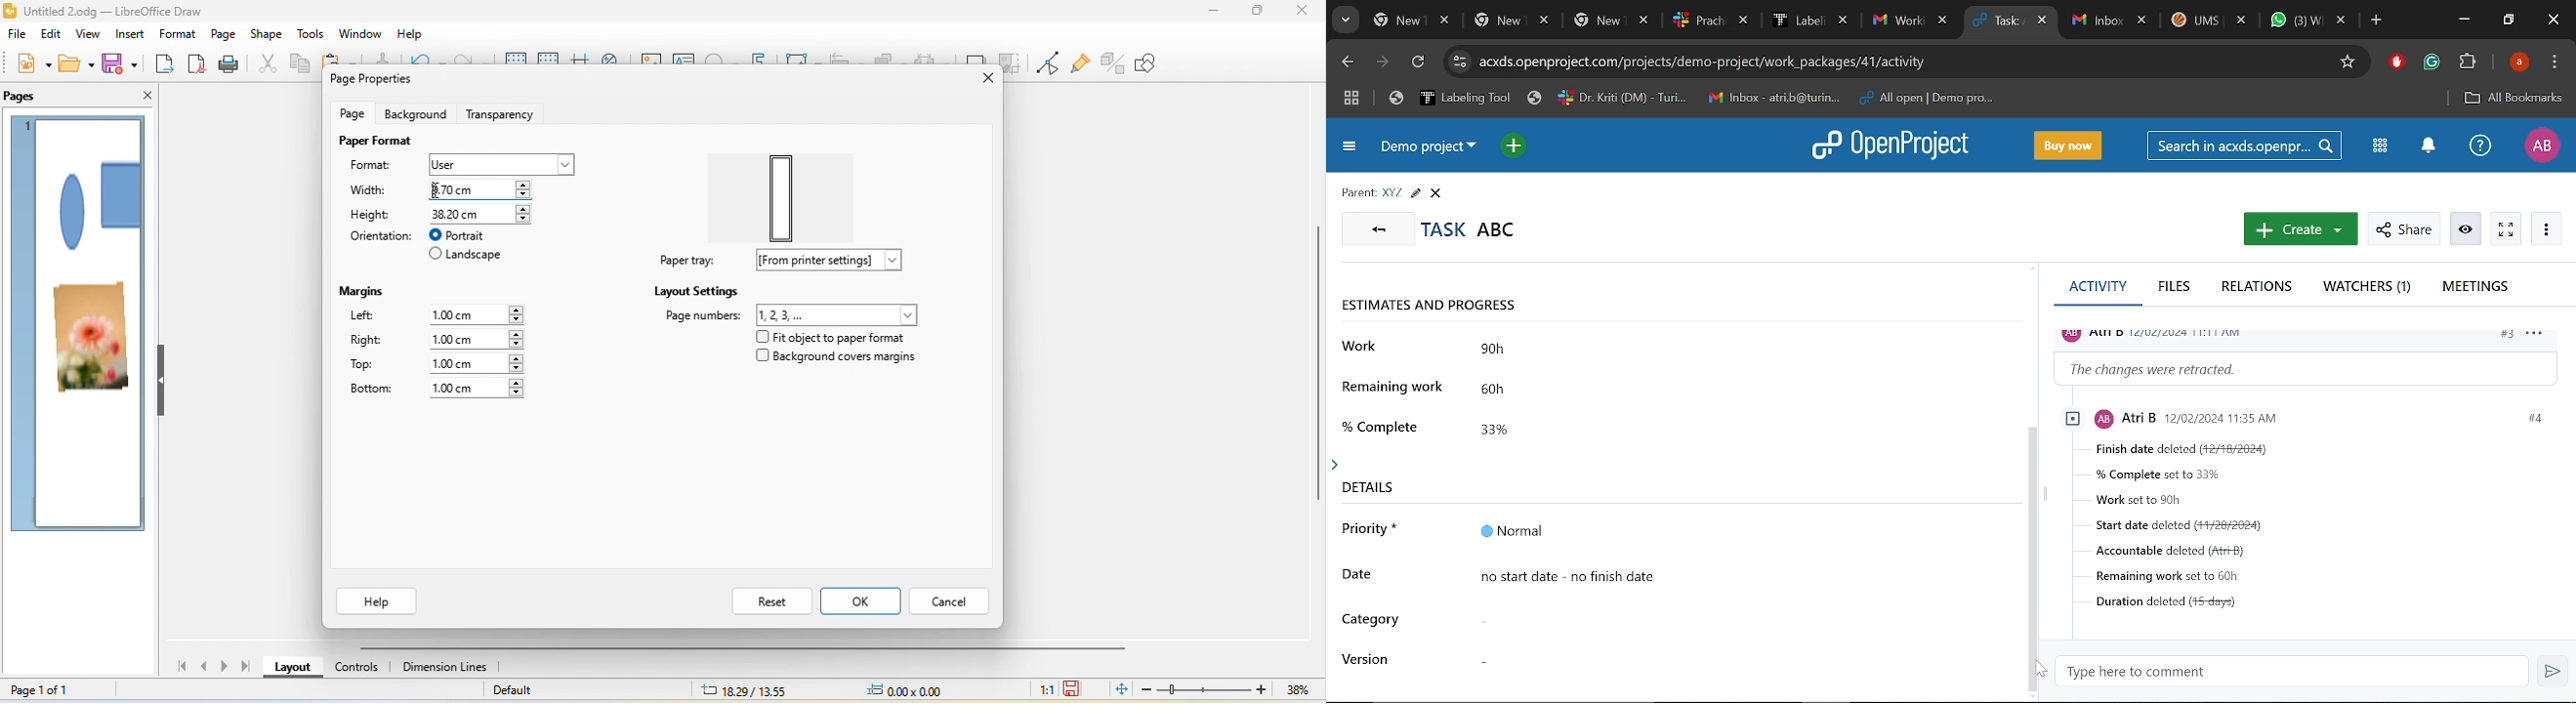 This screenshot has height=728, width=2576. I want to click on Relations, so click(2262, 288).